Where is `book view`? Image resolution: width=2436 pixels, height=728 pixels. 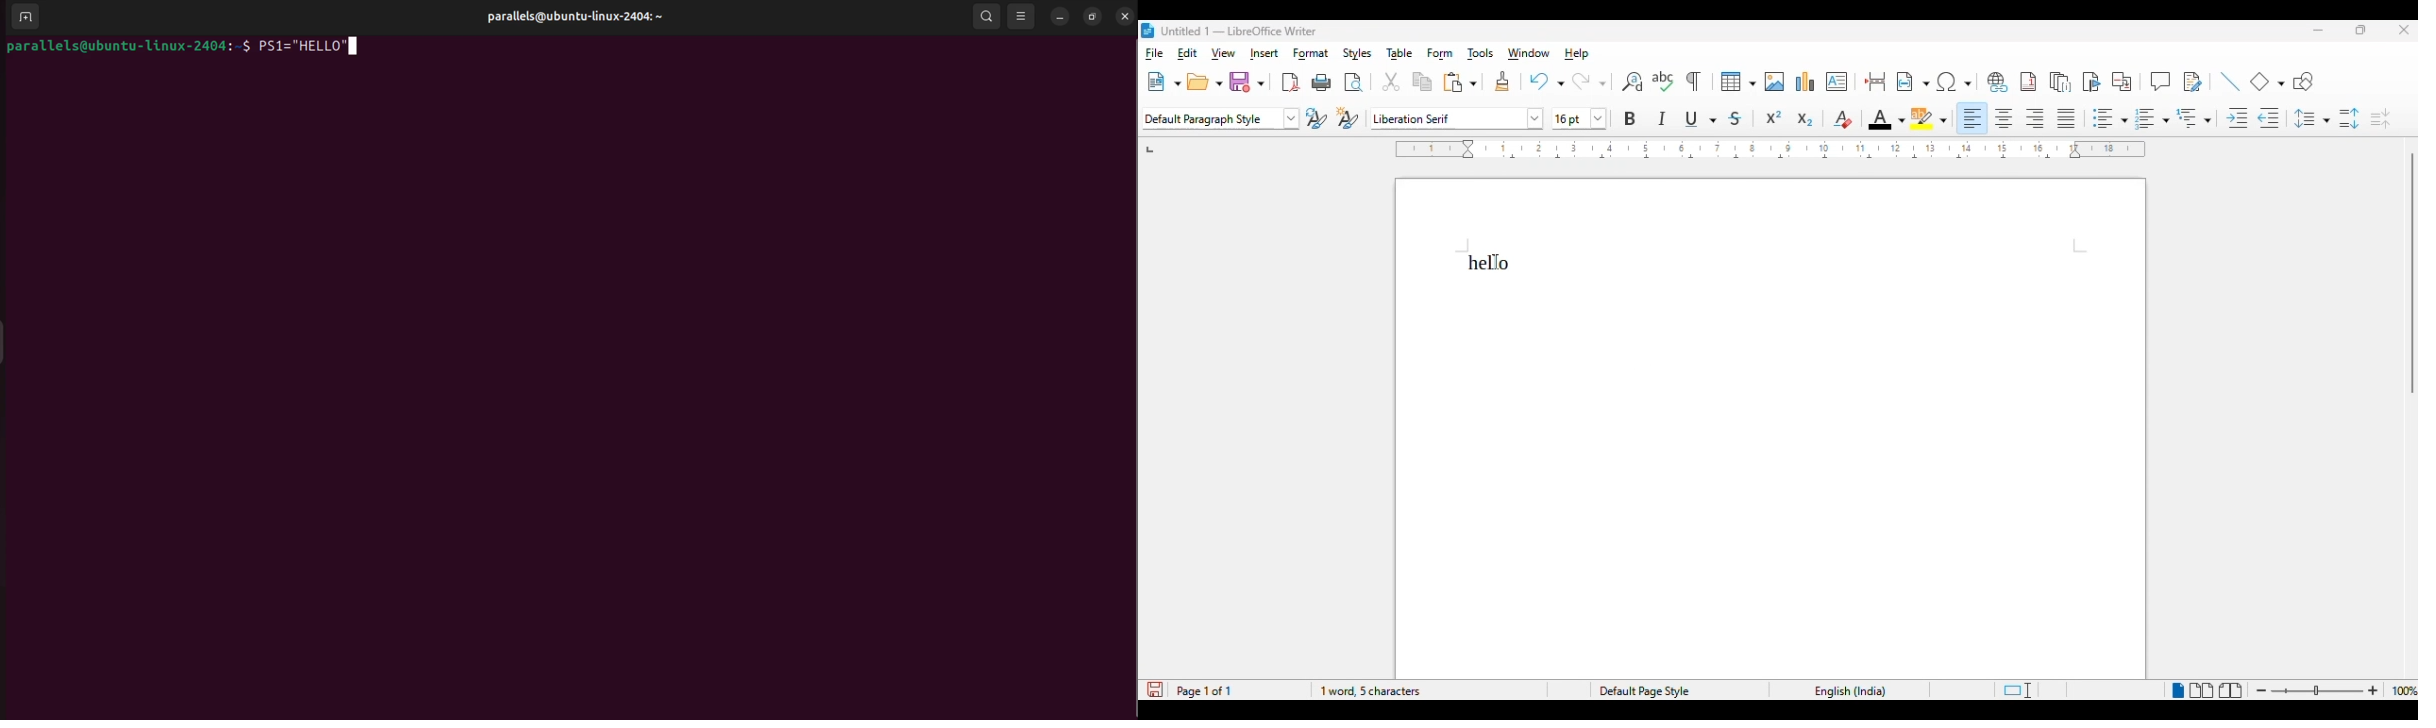
book view is located at coordinates (2231, 692).